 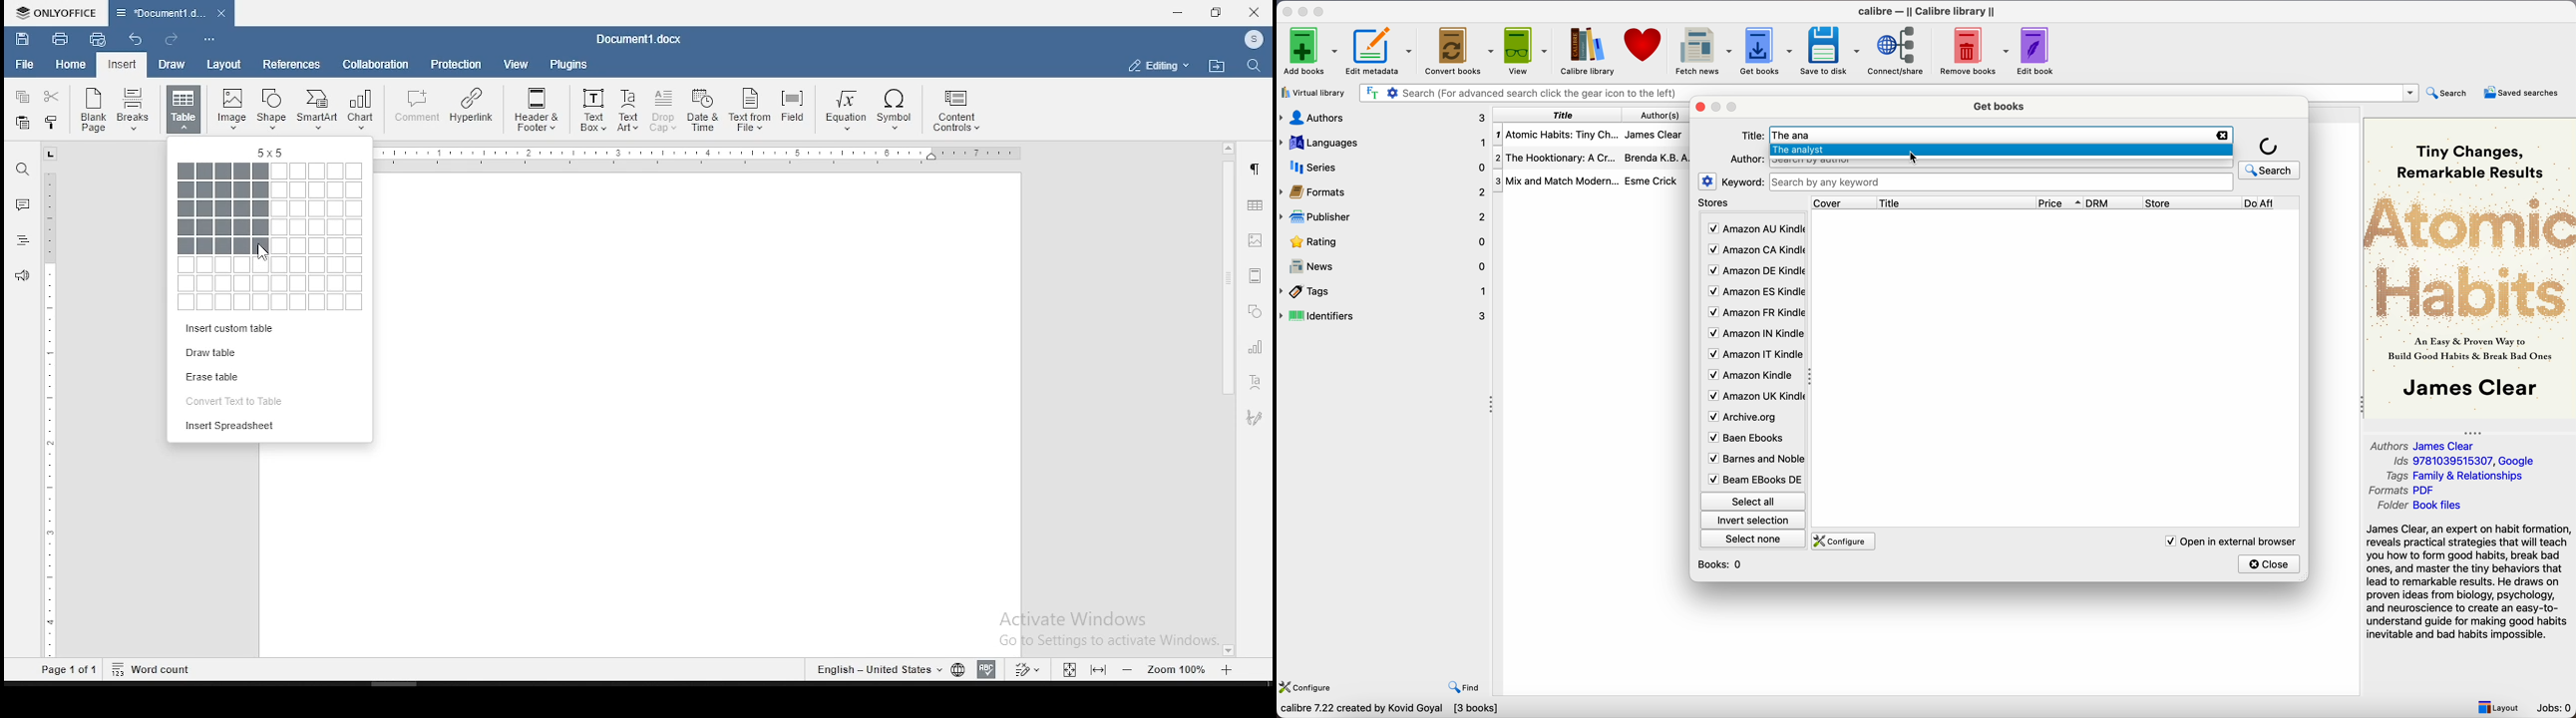 What do you see at coordinates (135, 112) in the screenshot?
I see `Breaks` at bounding box center [135, 112].